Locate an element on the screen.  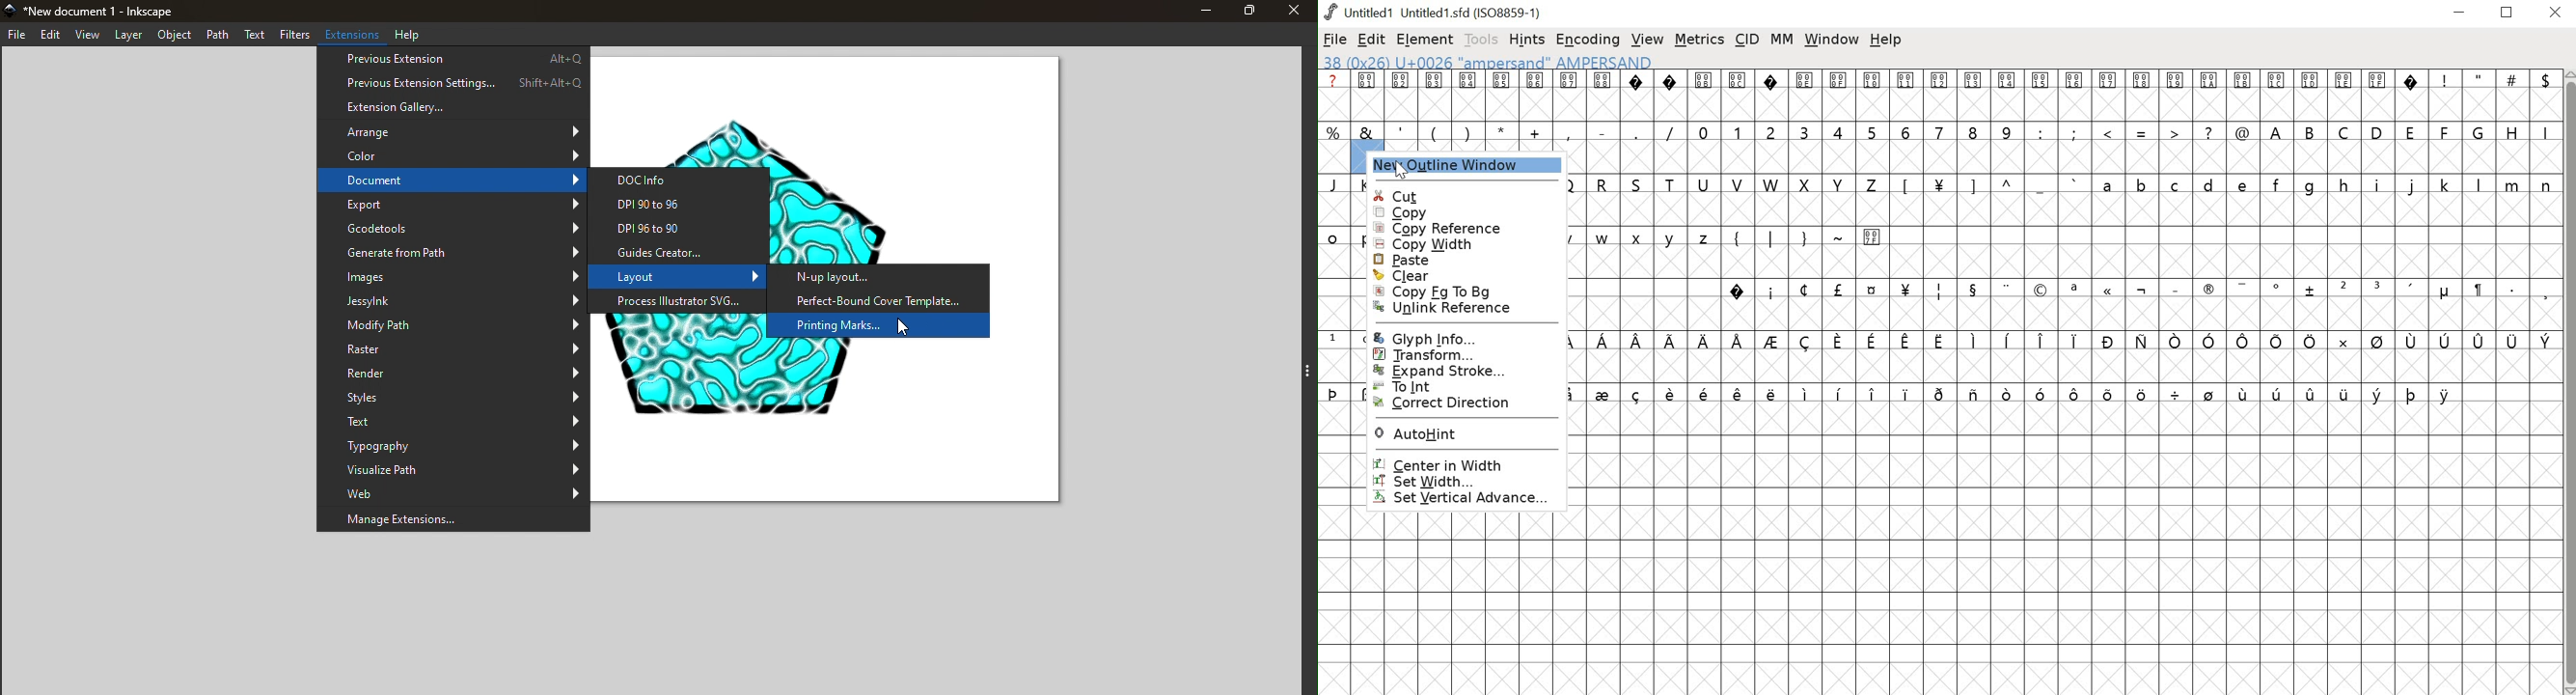
. is located at coordinates (2511, 288).